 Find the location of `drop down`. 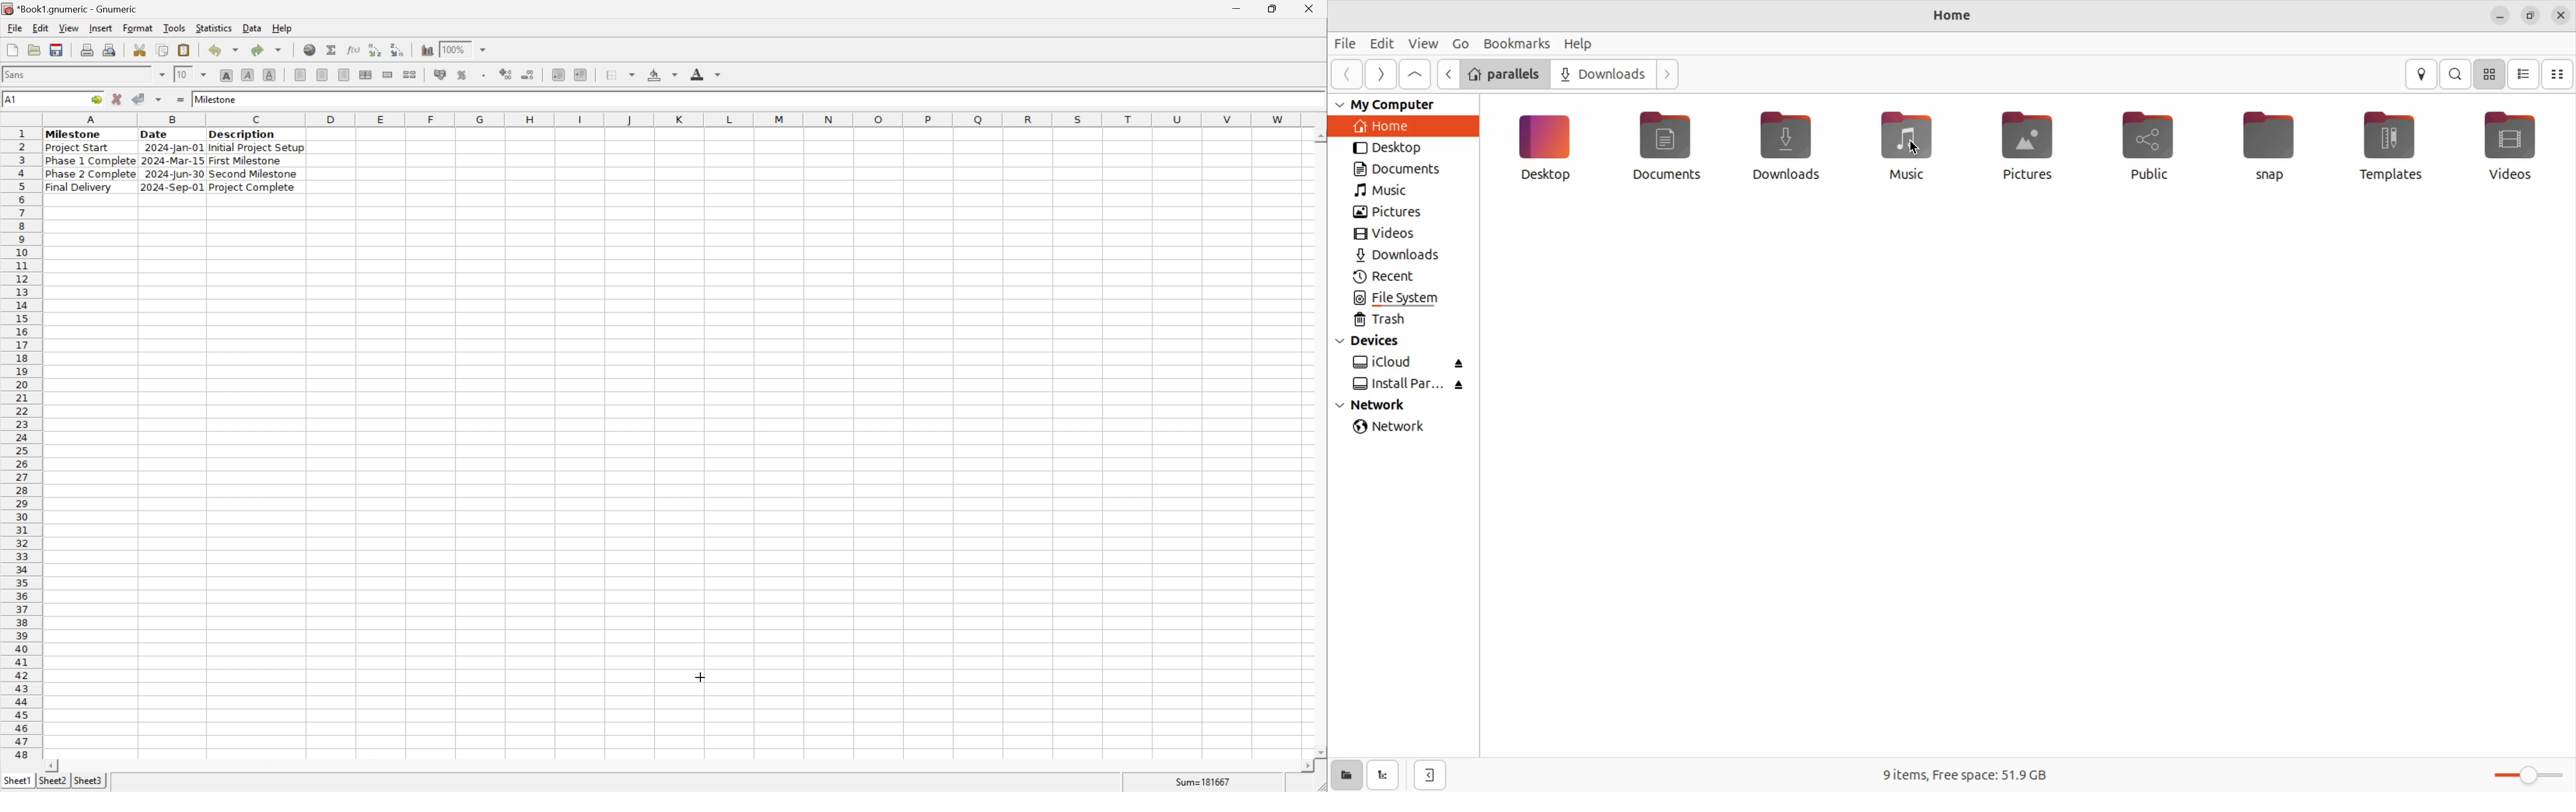

drop down is located at coordinates (484, 49).